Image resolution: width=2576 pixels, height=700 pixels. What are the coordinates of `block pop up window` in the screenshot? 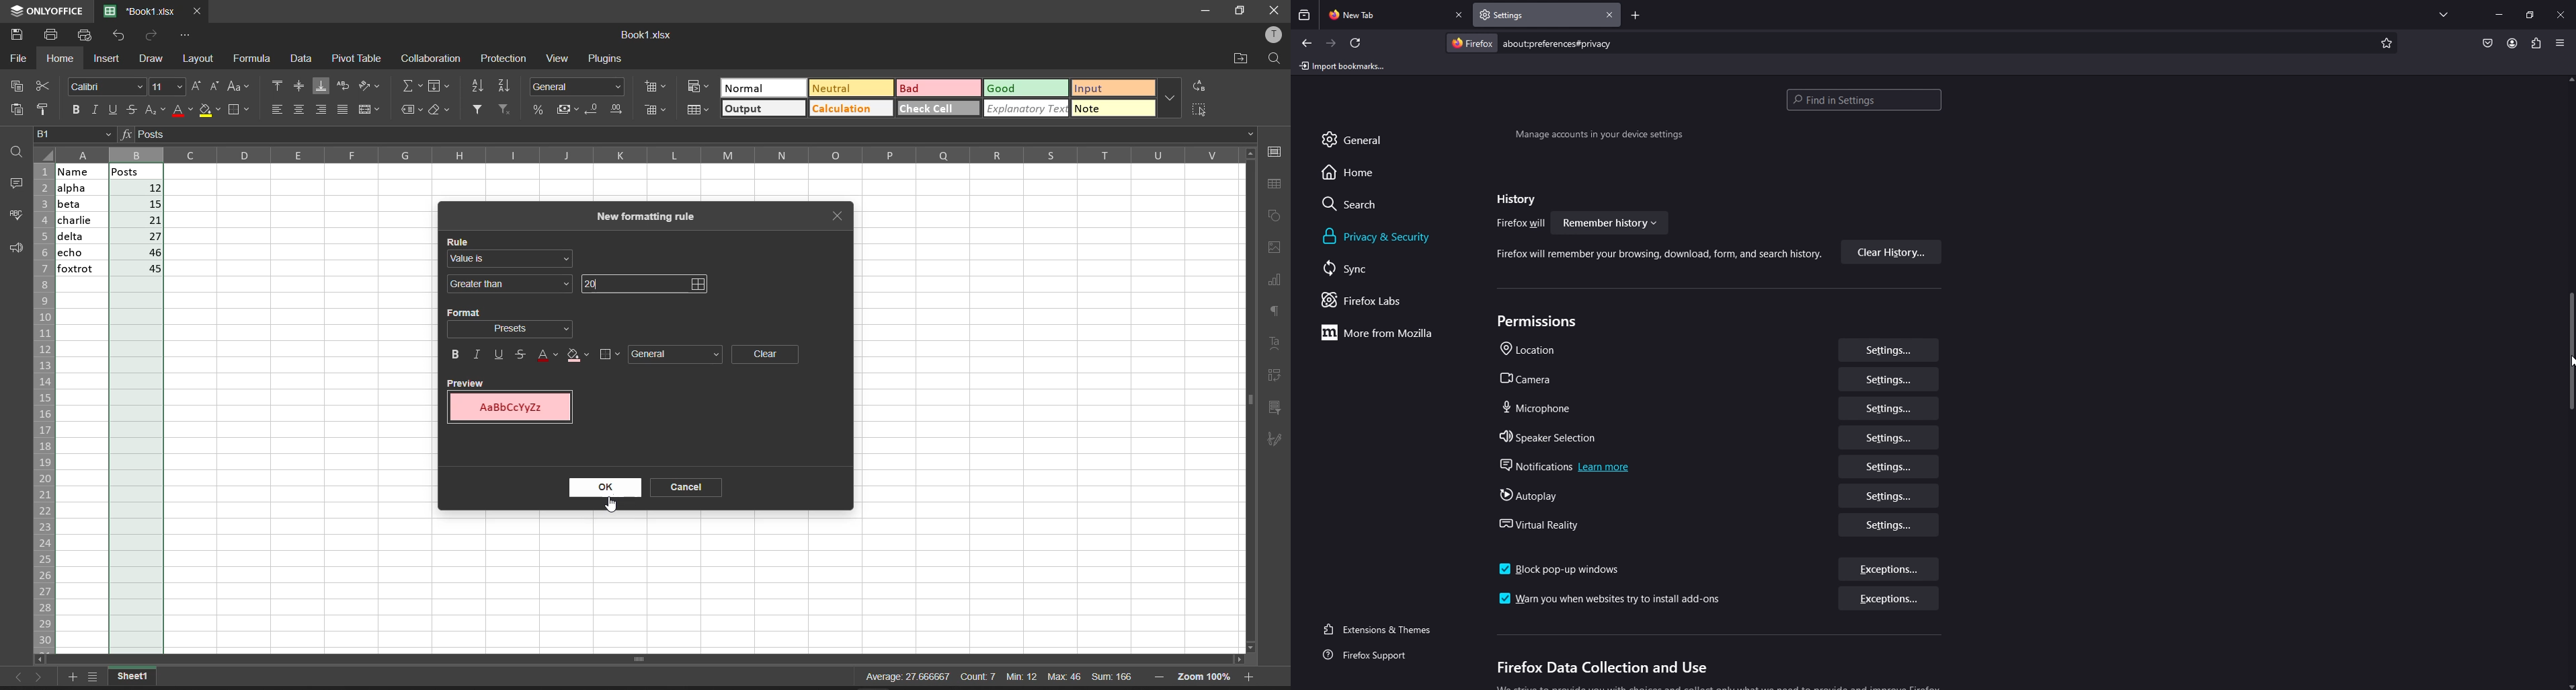 It's located at (1561, 569).